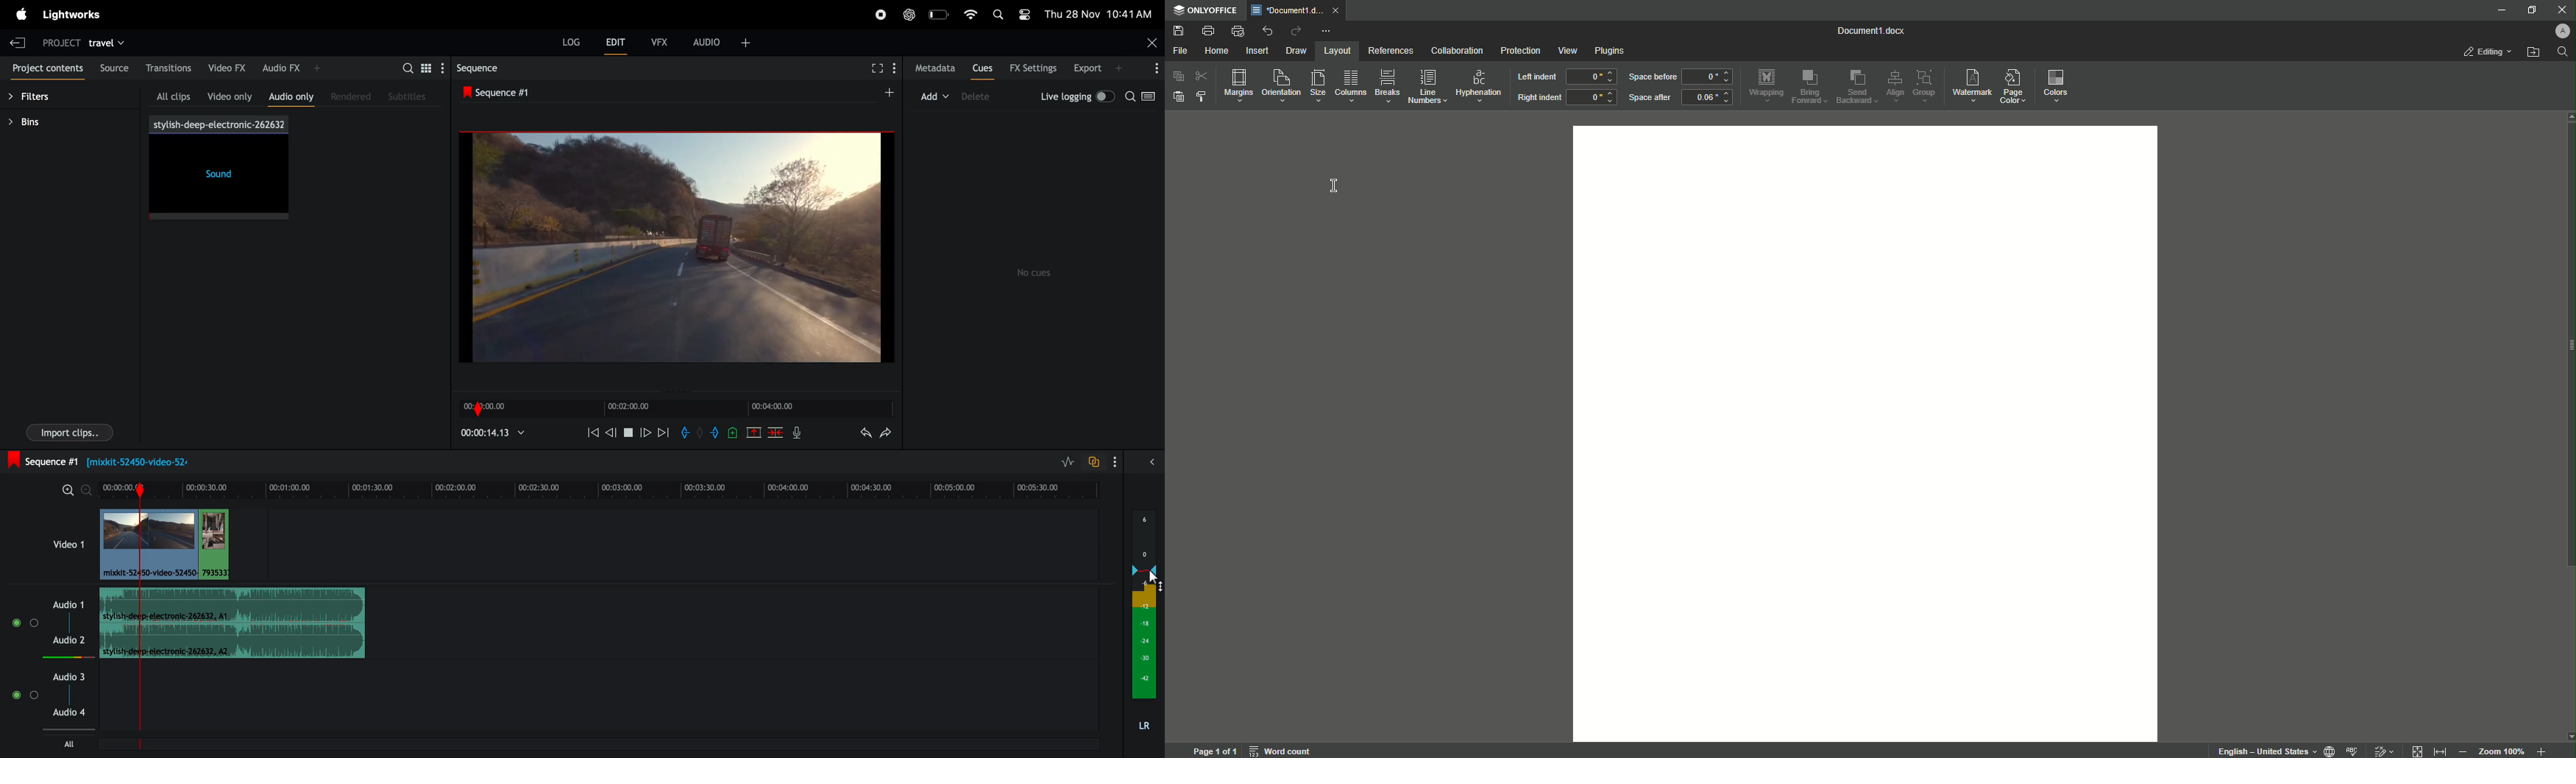 This screenshot has height=784, width=2576. What do you see at coordinates (235, 622) in the screenshot?
I see `sound track` at bounding box center [235, 622].